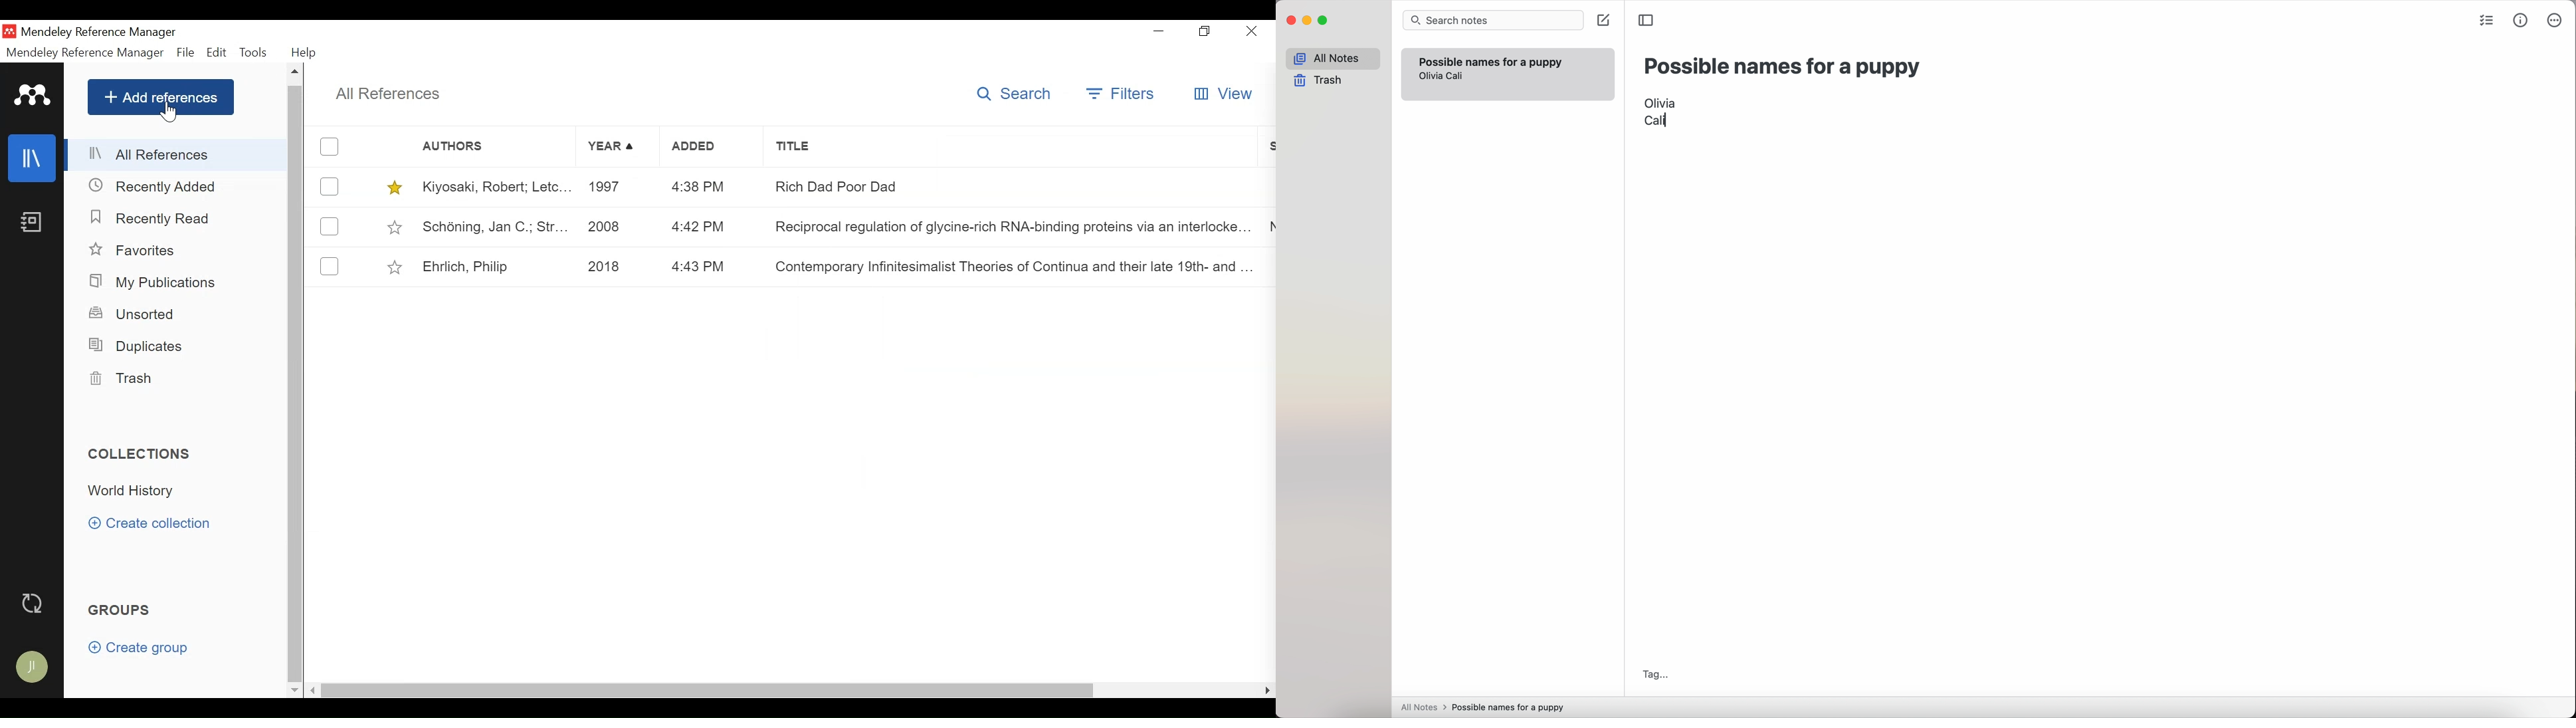  Describe the element at coordinates (304, 53) in the screenshot. I see `Help` at that location.